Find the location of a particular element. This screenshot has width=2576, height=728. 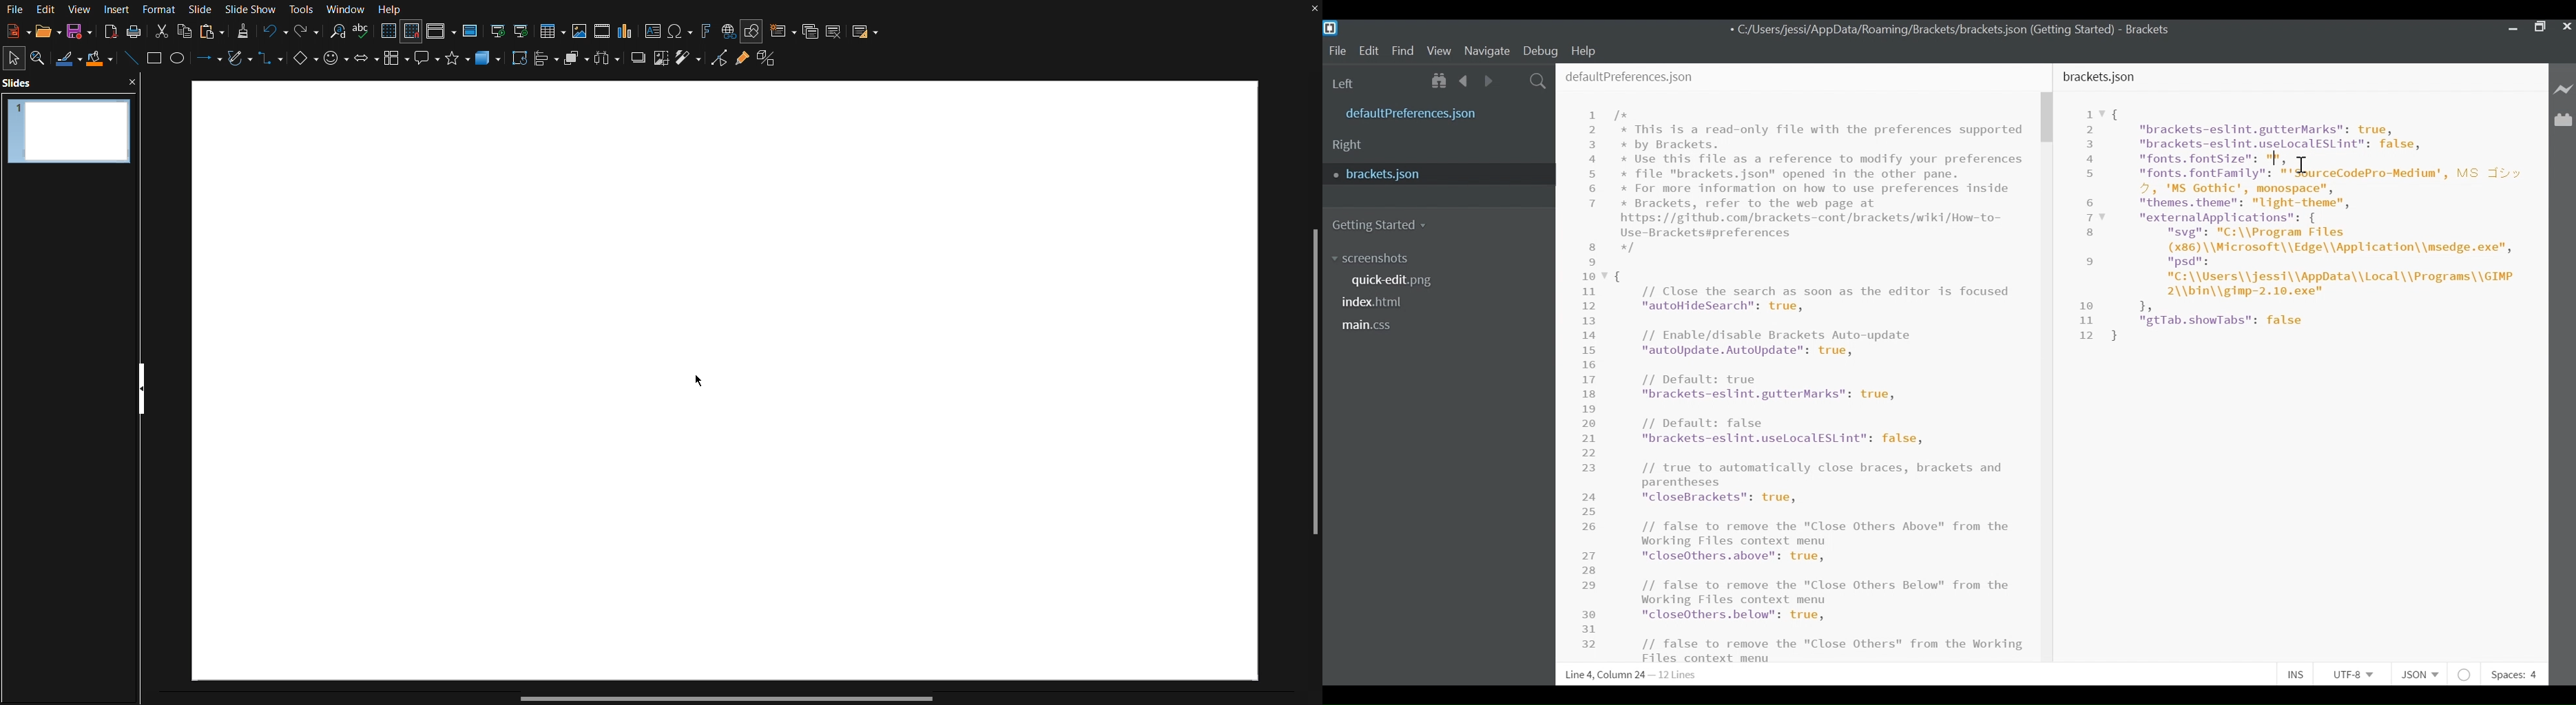

Search icon is located at coordinates (1537, 82).